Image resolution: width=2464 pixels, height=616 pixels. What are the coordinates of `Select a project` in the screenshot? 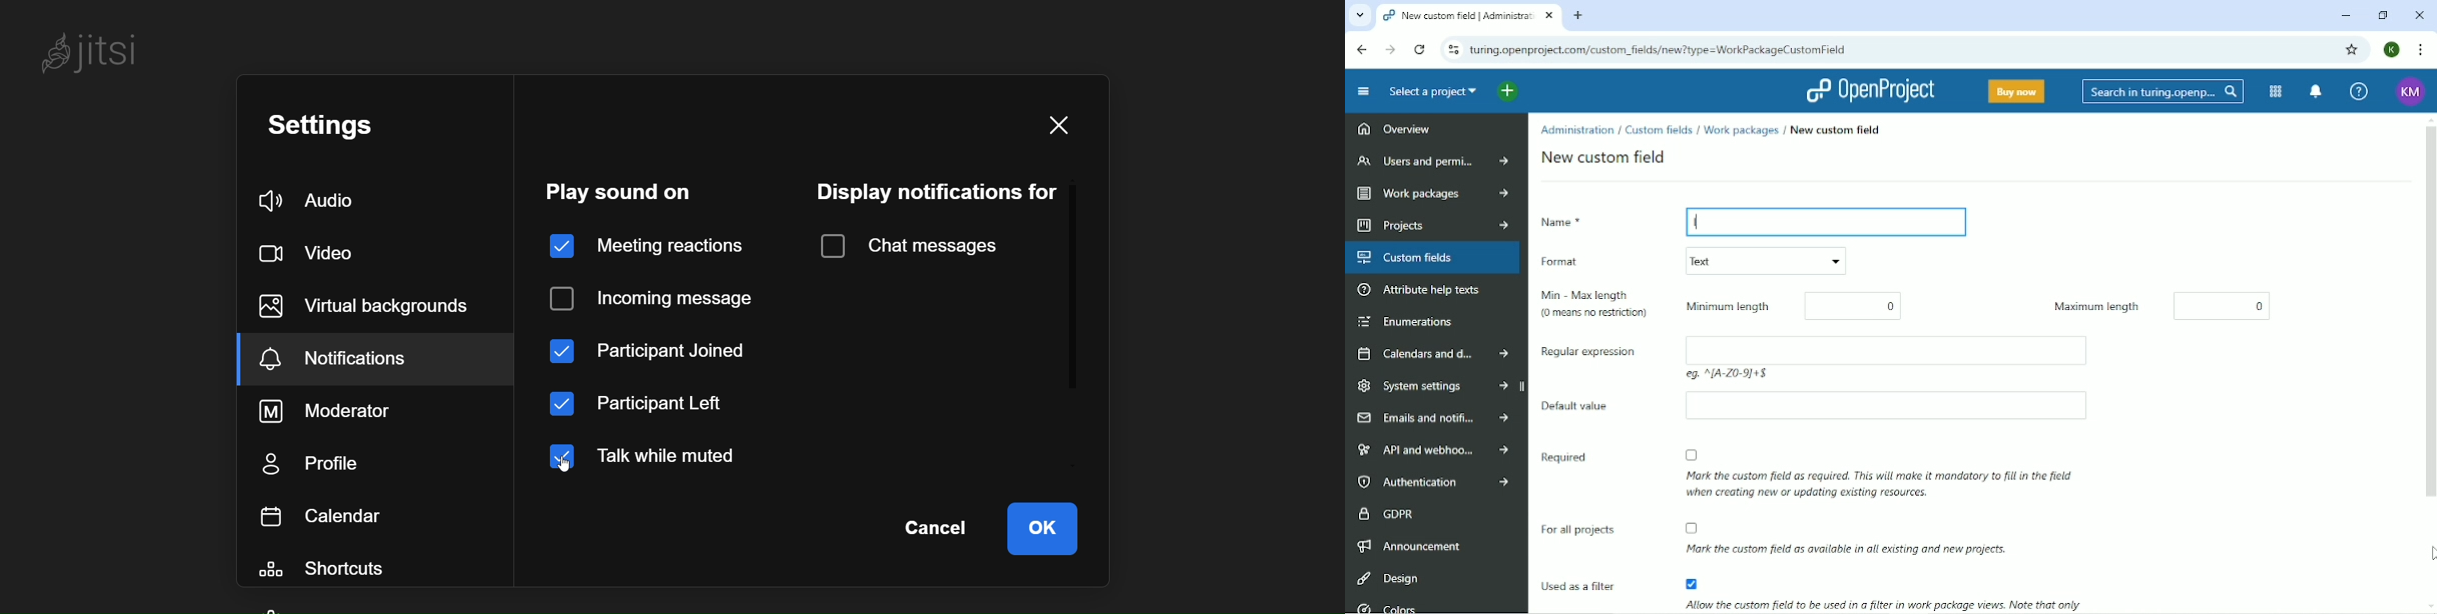 It's located at (1430, 91).